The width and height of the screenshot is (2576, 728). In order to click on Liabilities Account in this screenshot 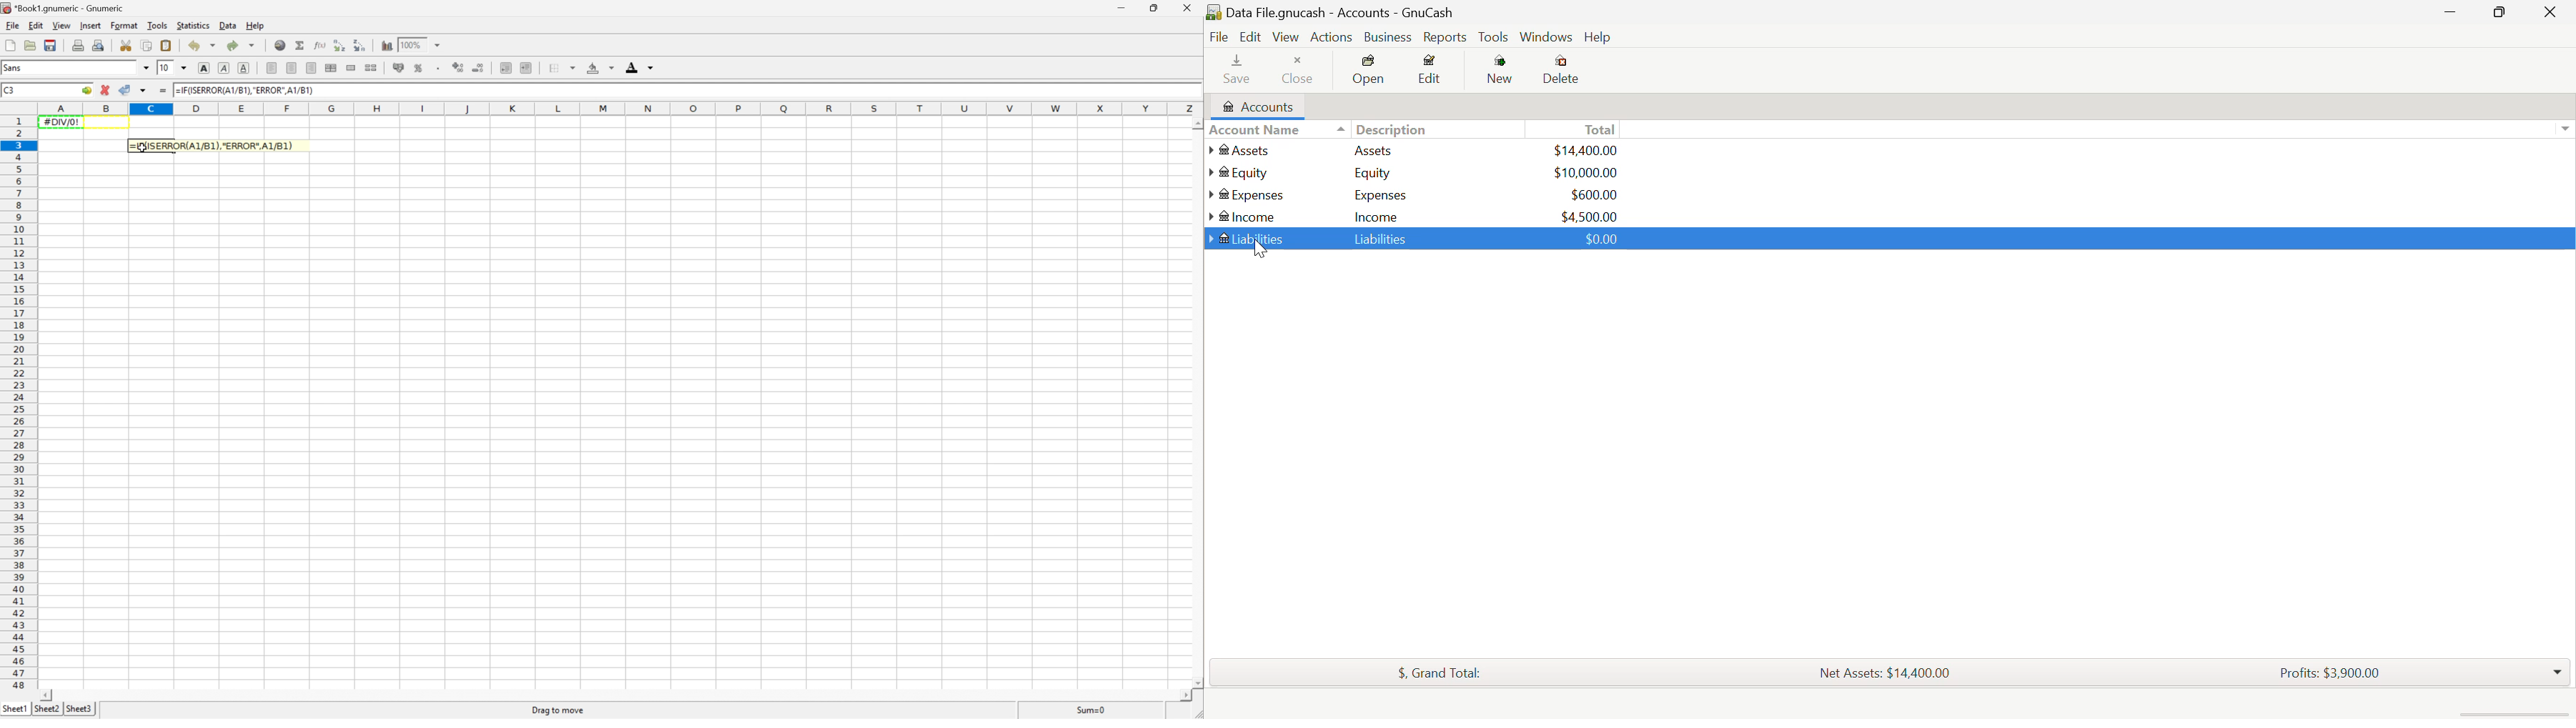, I will do `click(1247, 237)`.